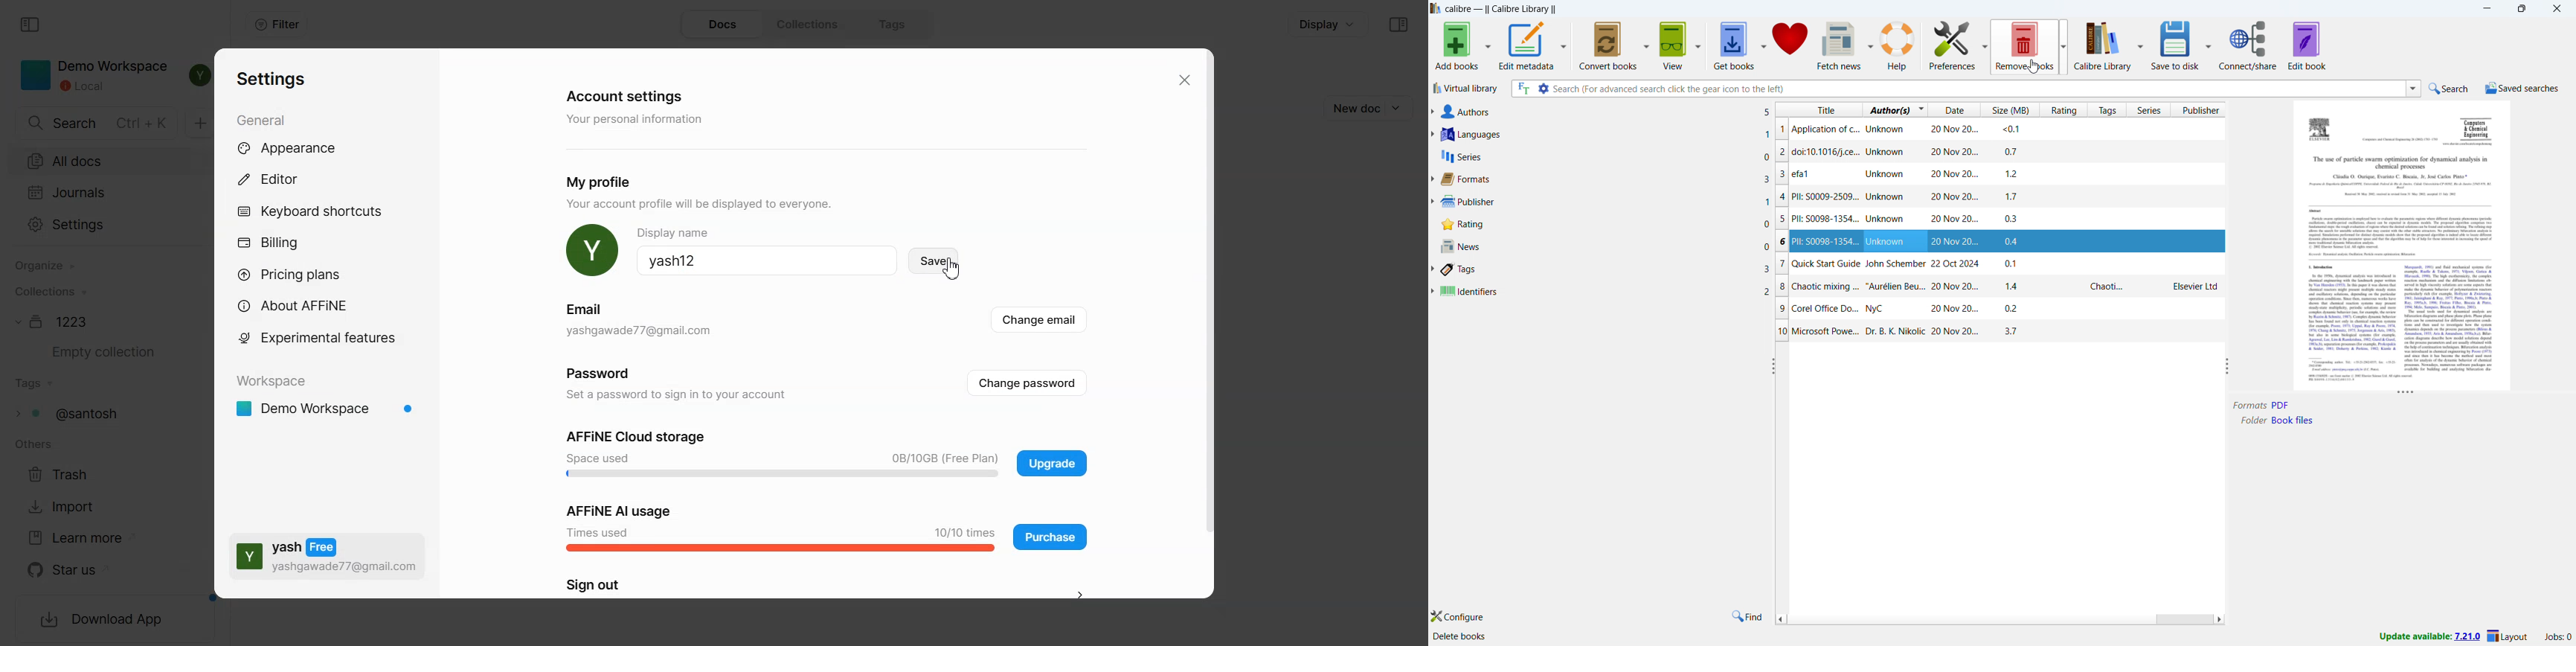  I want to click on add books, so click(1456, 44).